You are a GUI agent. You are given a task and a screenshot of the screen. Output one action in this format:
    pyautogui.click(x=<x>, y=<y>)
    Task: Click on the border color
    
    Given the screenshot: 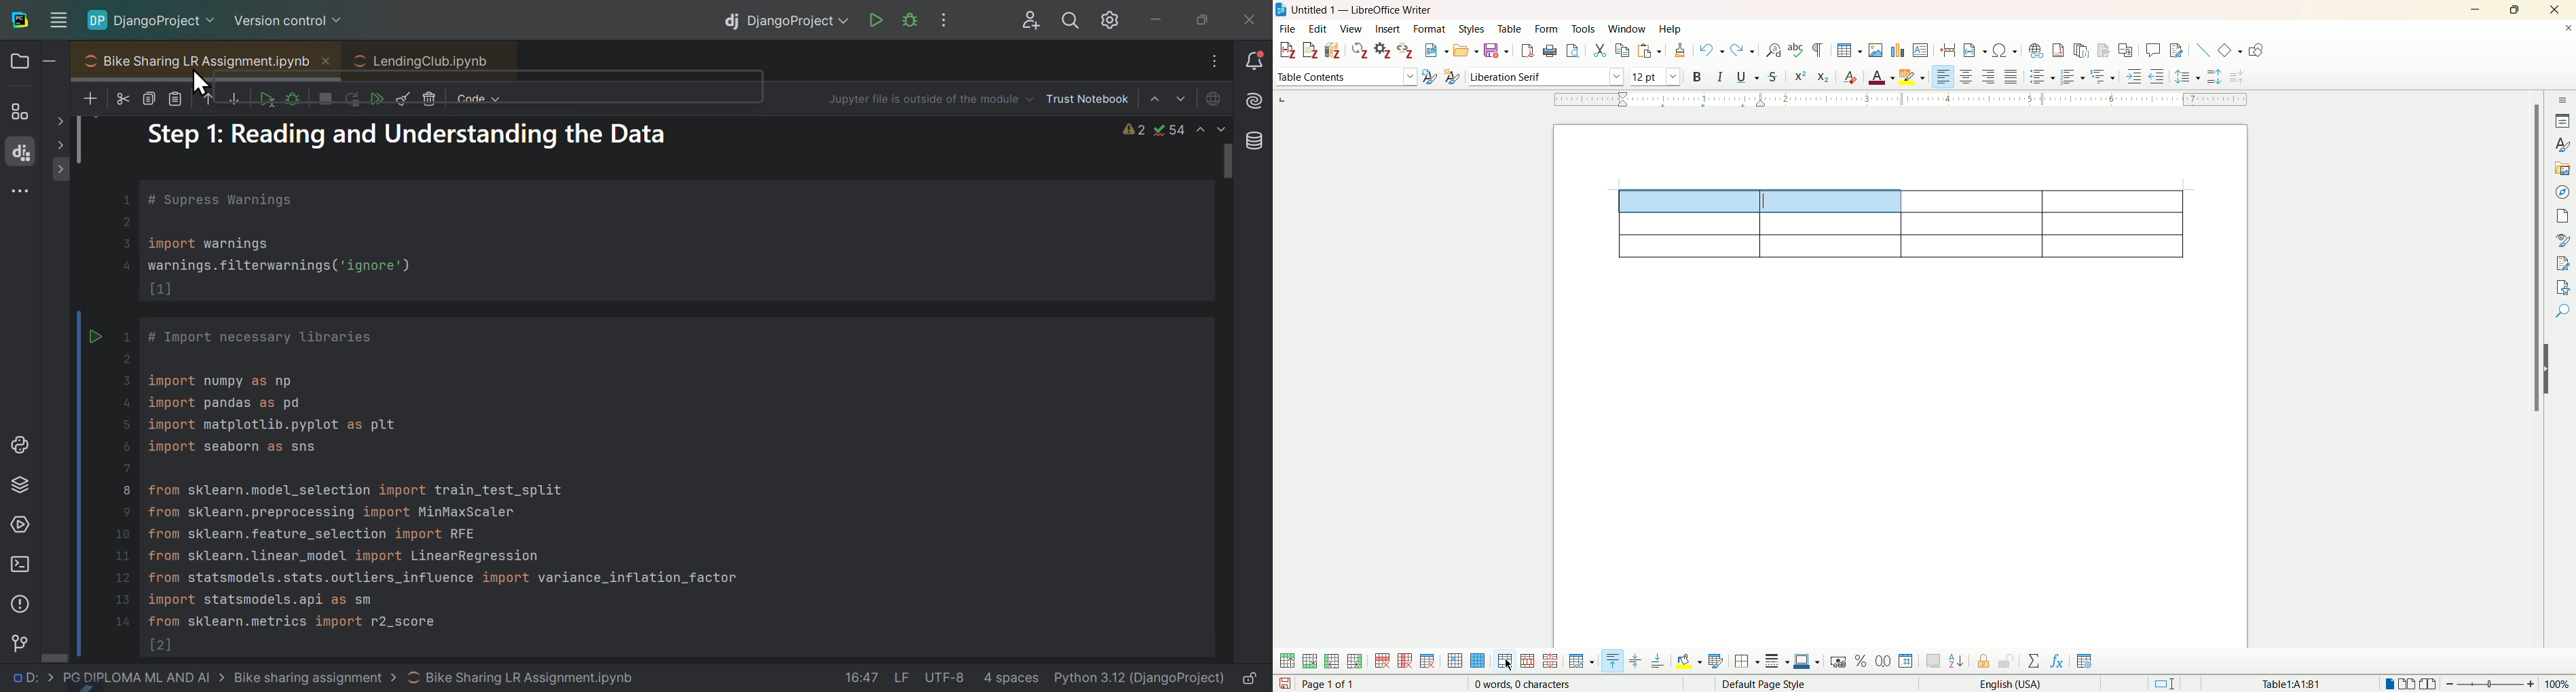 What is the action you would take?
    pyautogui.click(x=1808, y=661)
    